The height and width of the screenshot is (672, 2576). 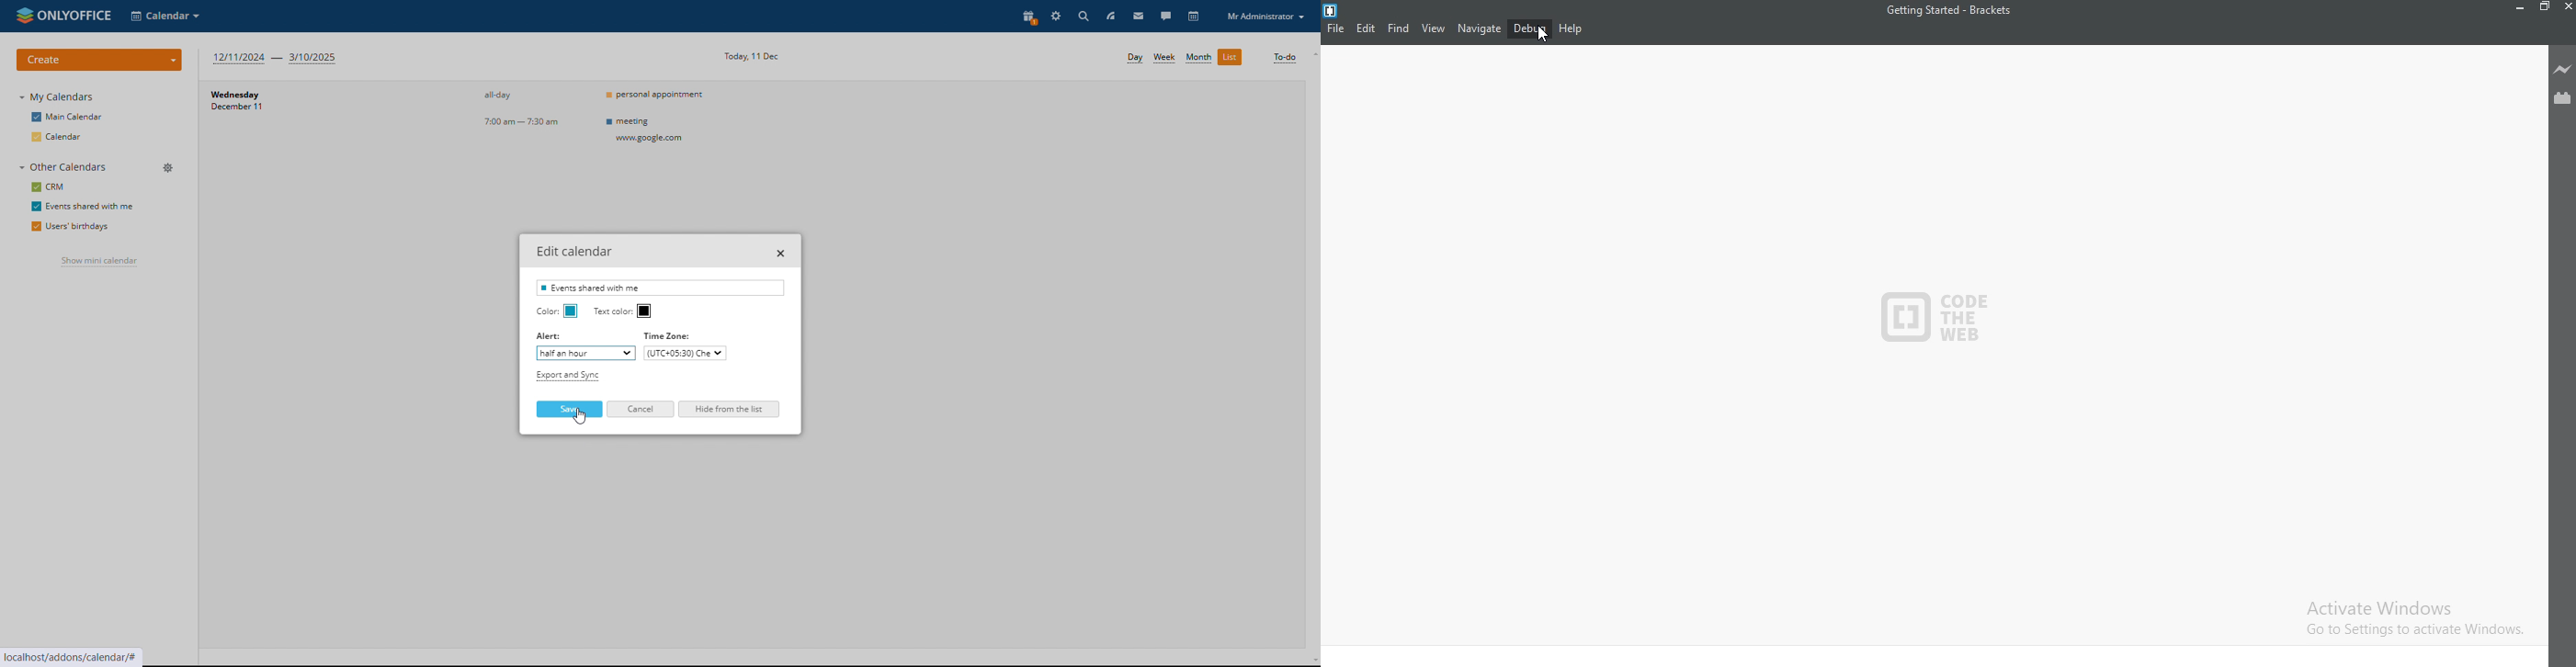 What do you see at coordinates (2562, 97) in the screenshot?
I see `Extension Manager` at bounding box center [2562, 97].